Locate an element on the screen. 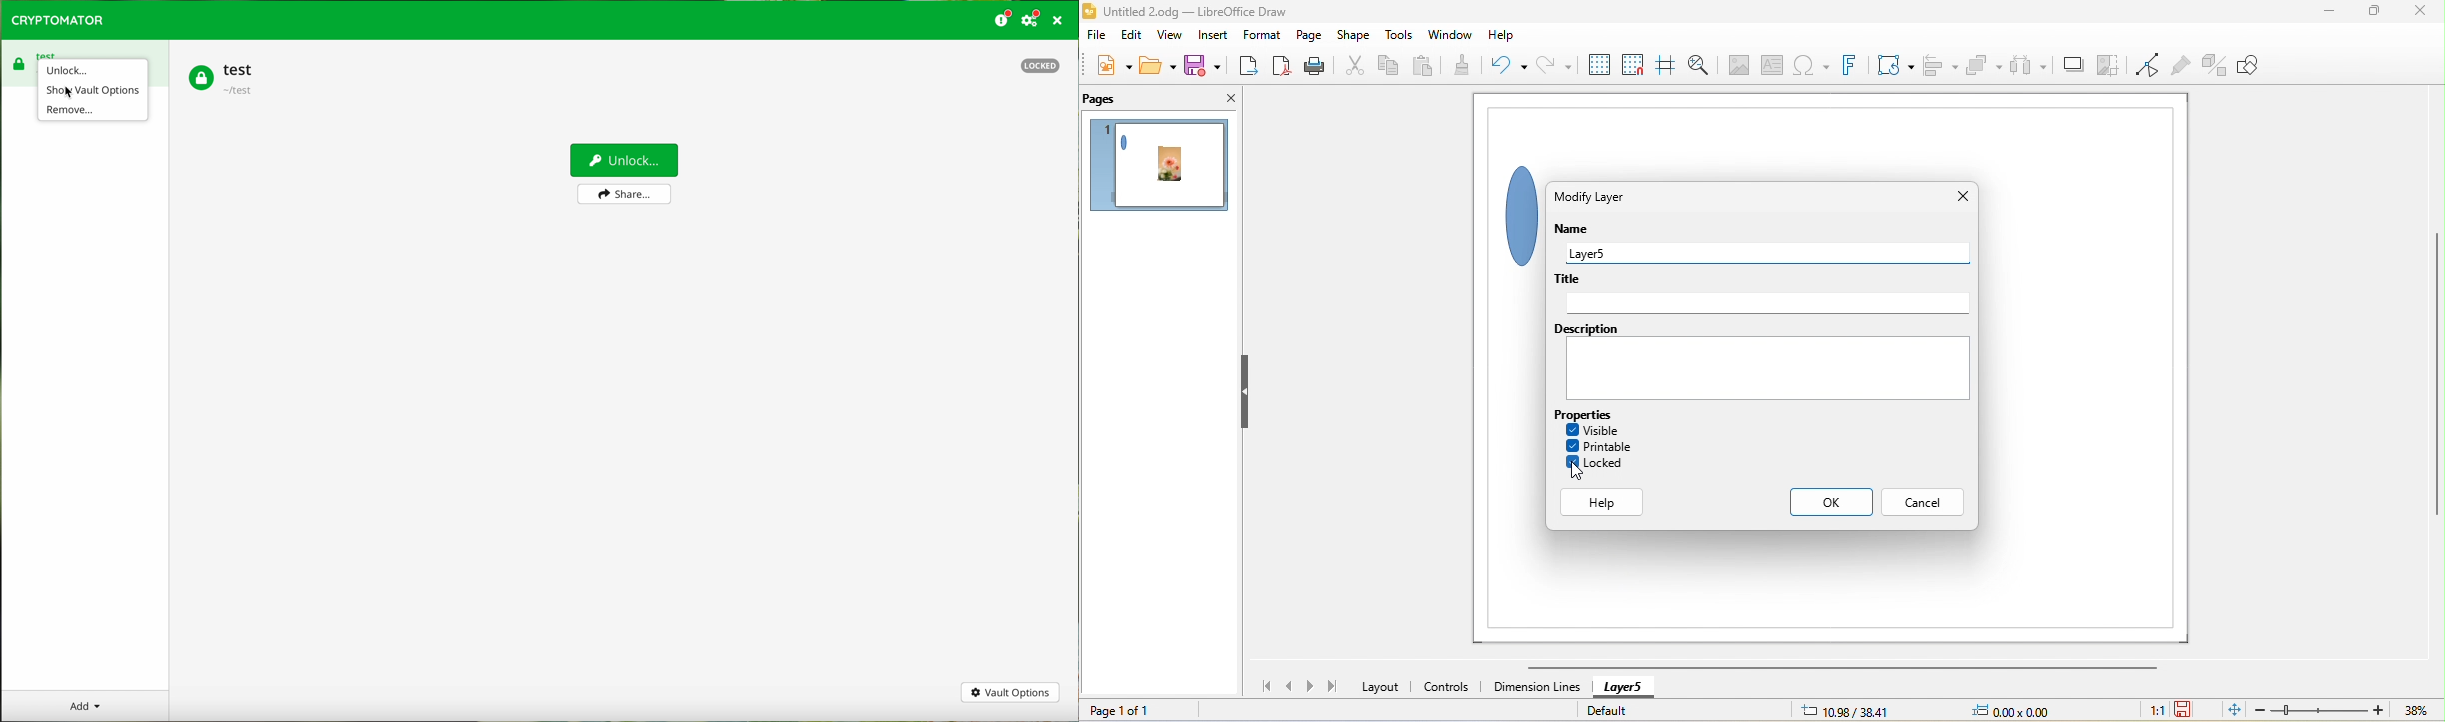  description is located at coordinates (1761, 360).